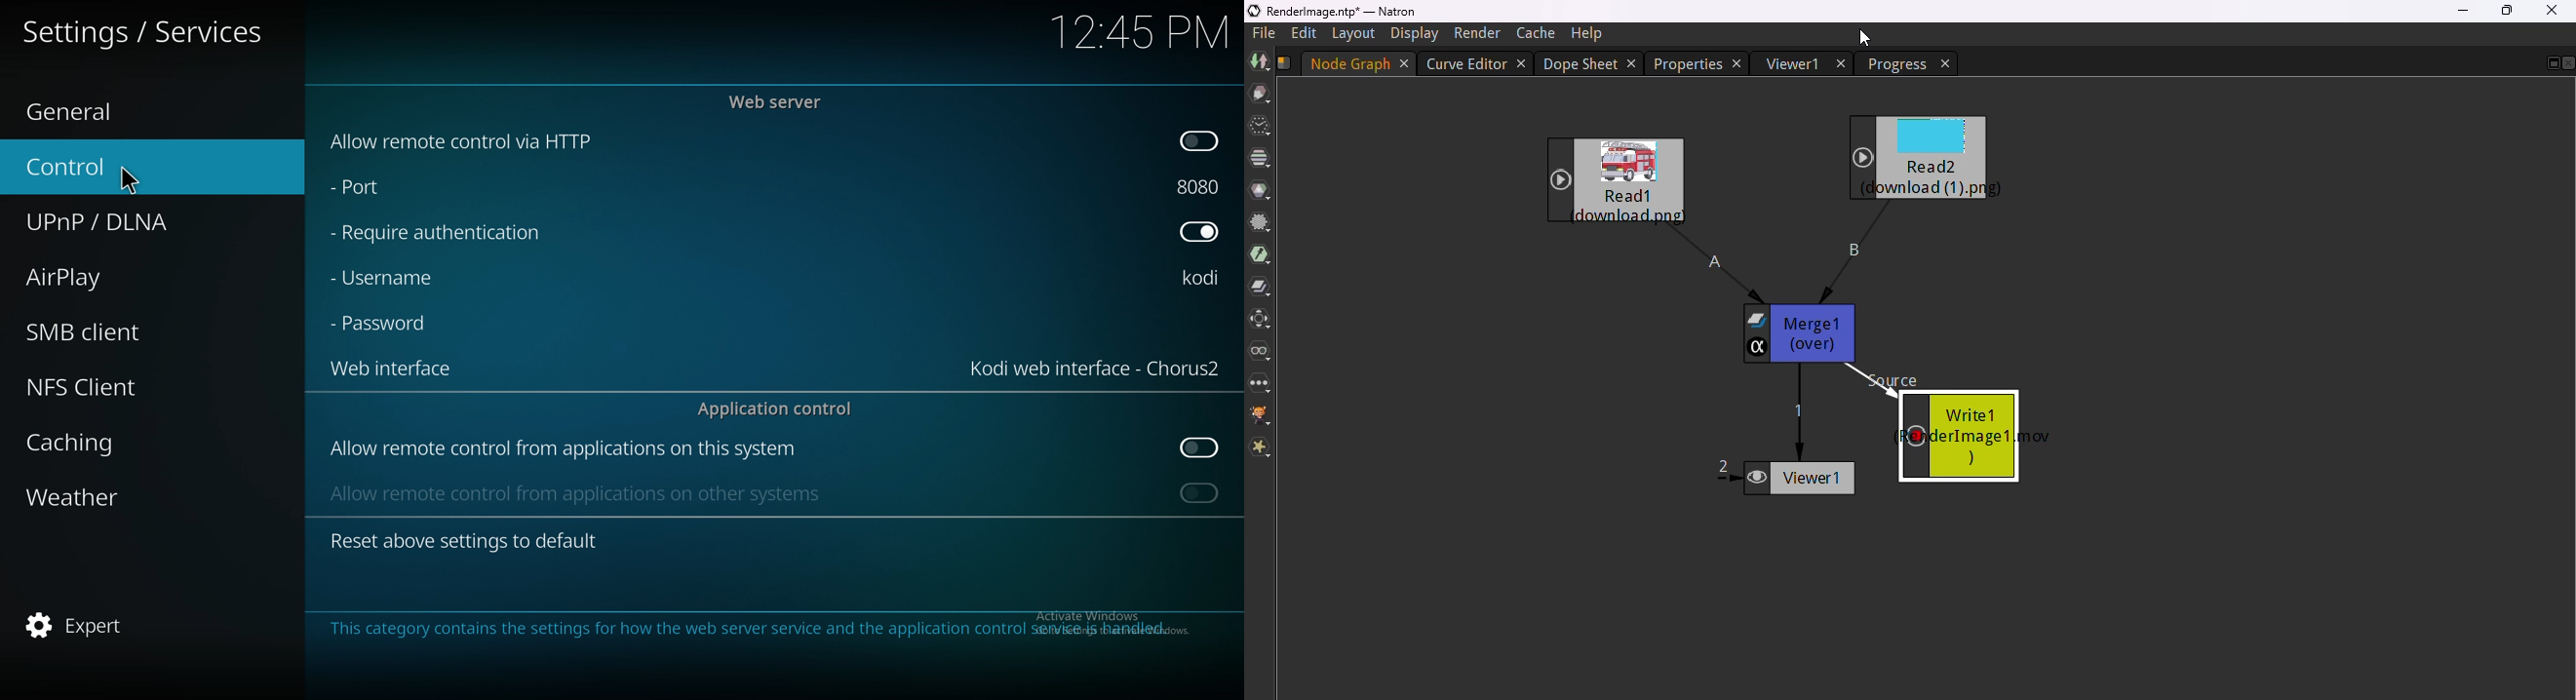 The height and width of the screenshot is (700, 2576). I want to click on services, so click(149, 31).